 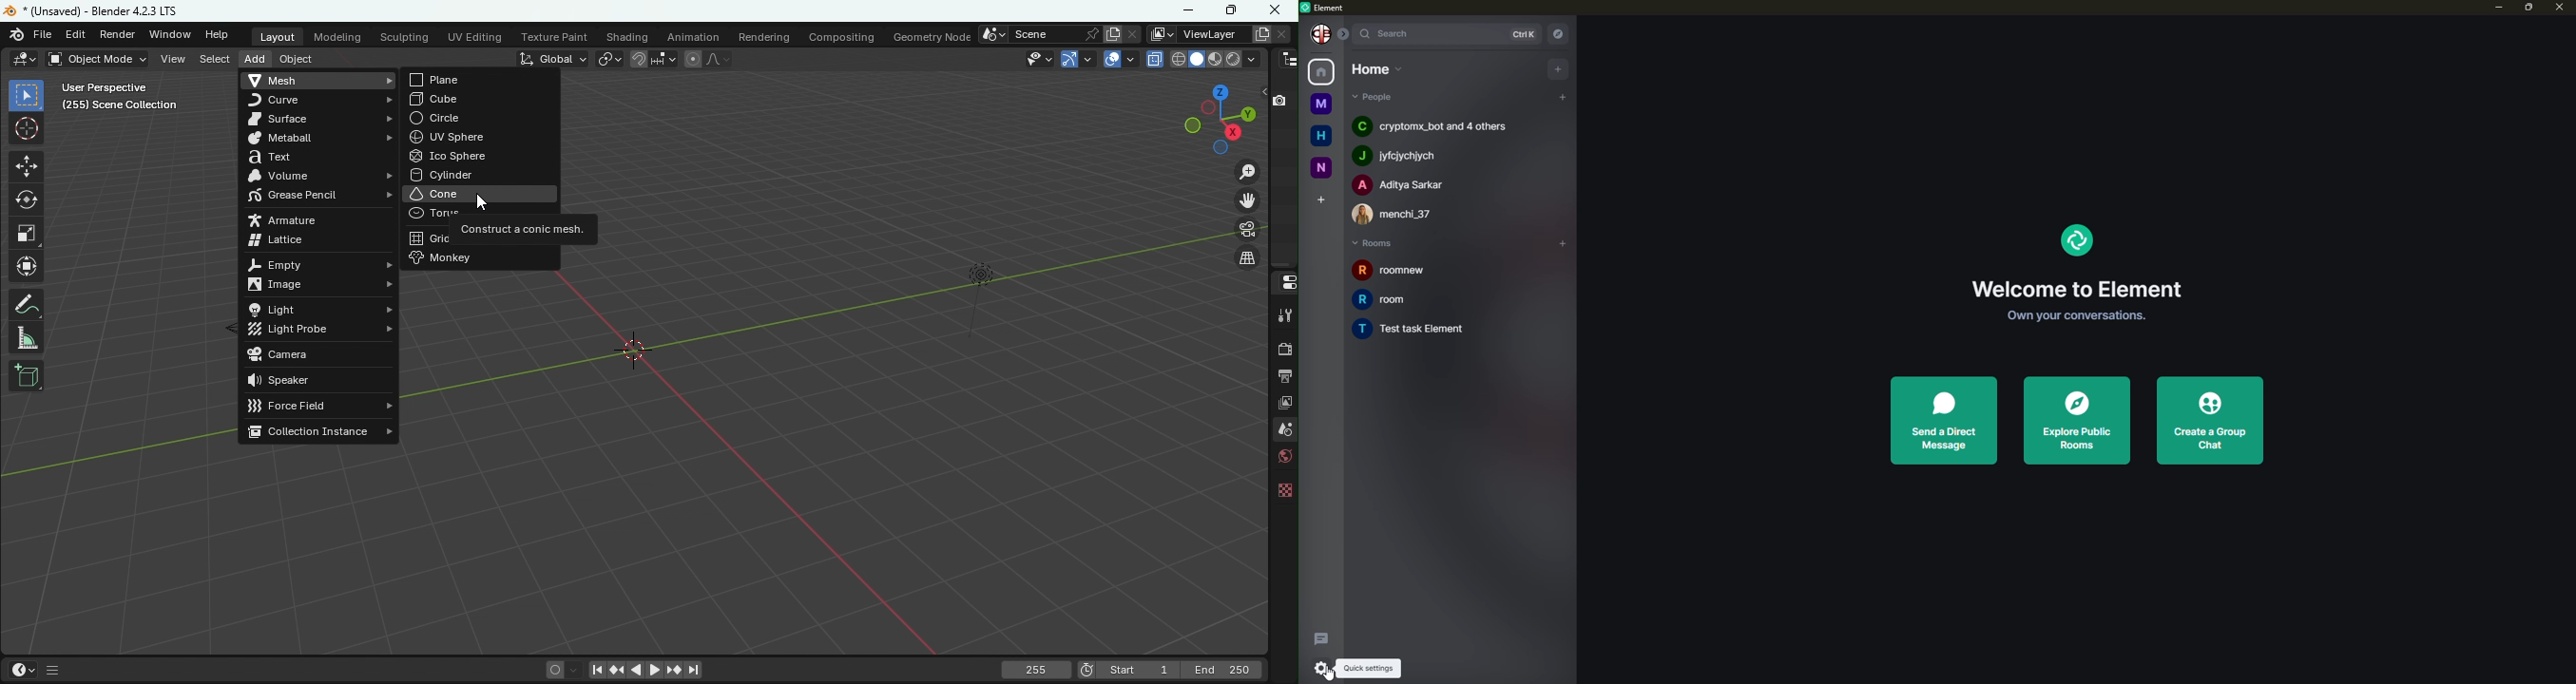 I want to click on add, so click(x=1559, y=68).